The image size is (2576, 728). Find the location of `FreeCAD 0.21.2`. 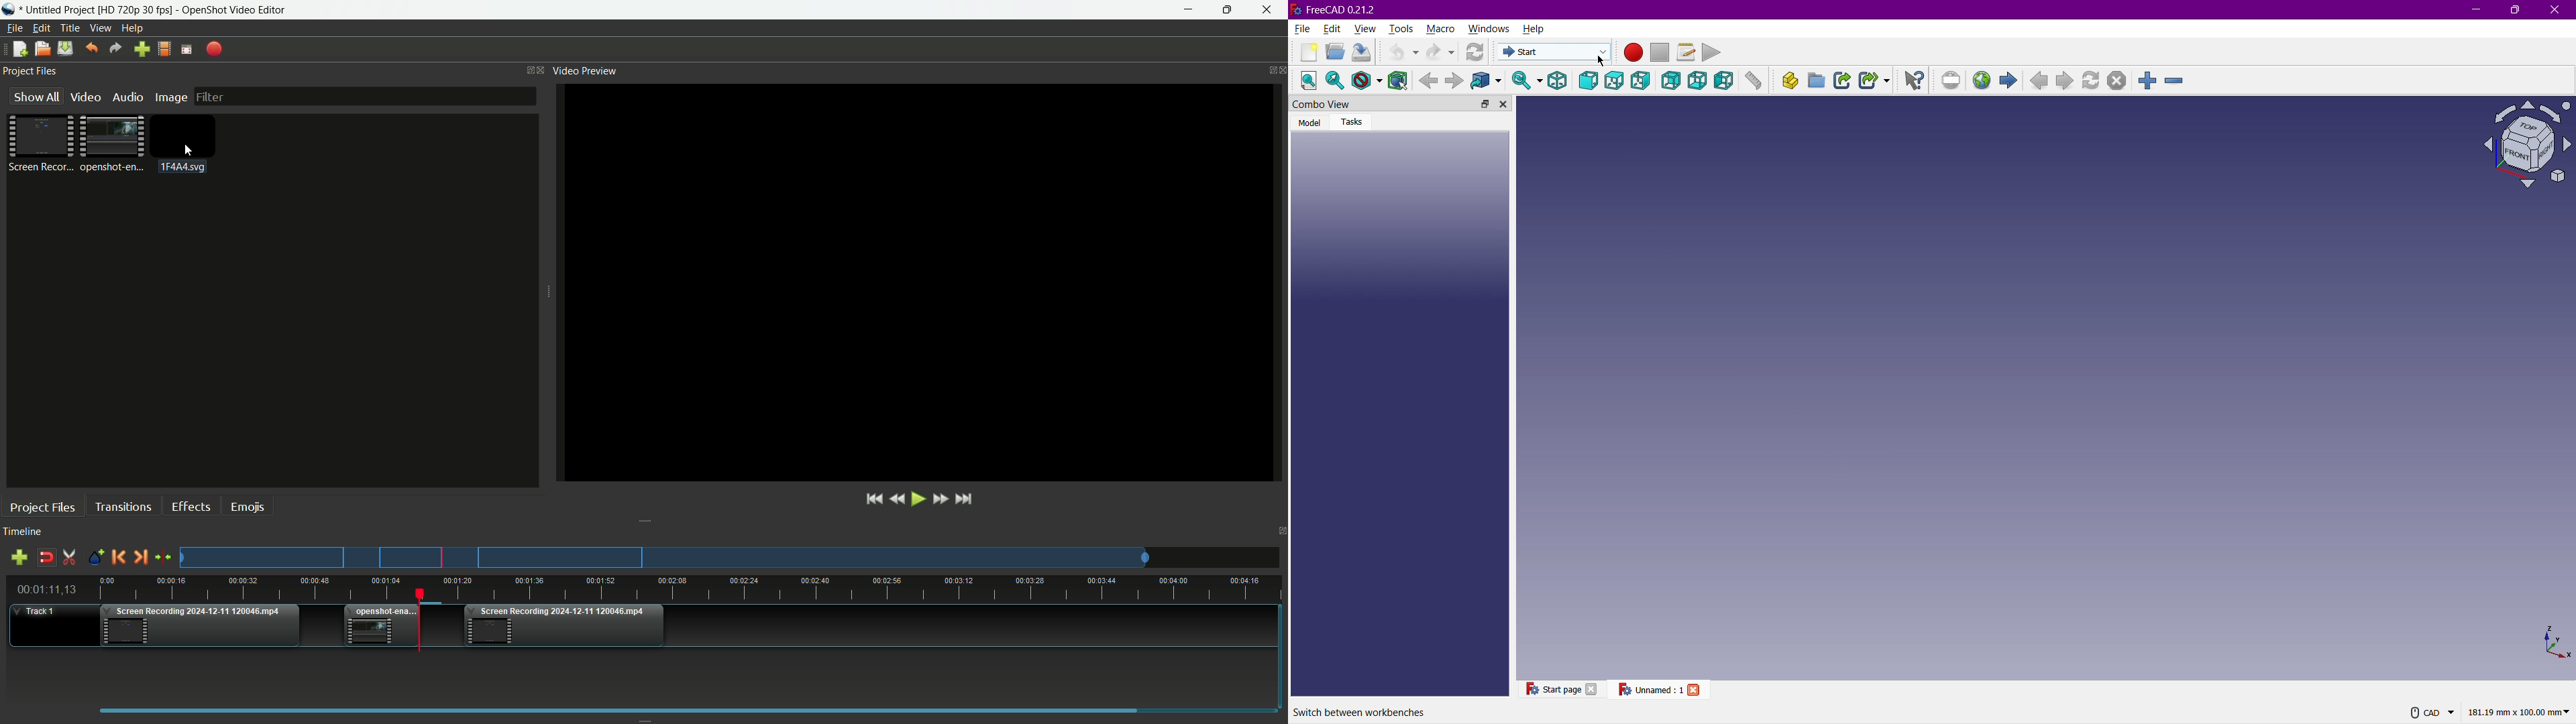

FreeCAD 0.21.2 is located at coordinates (1336, 9).